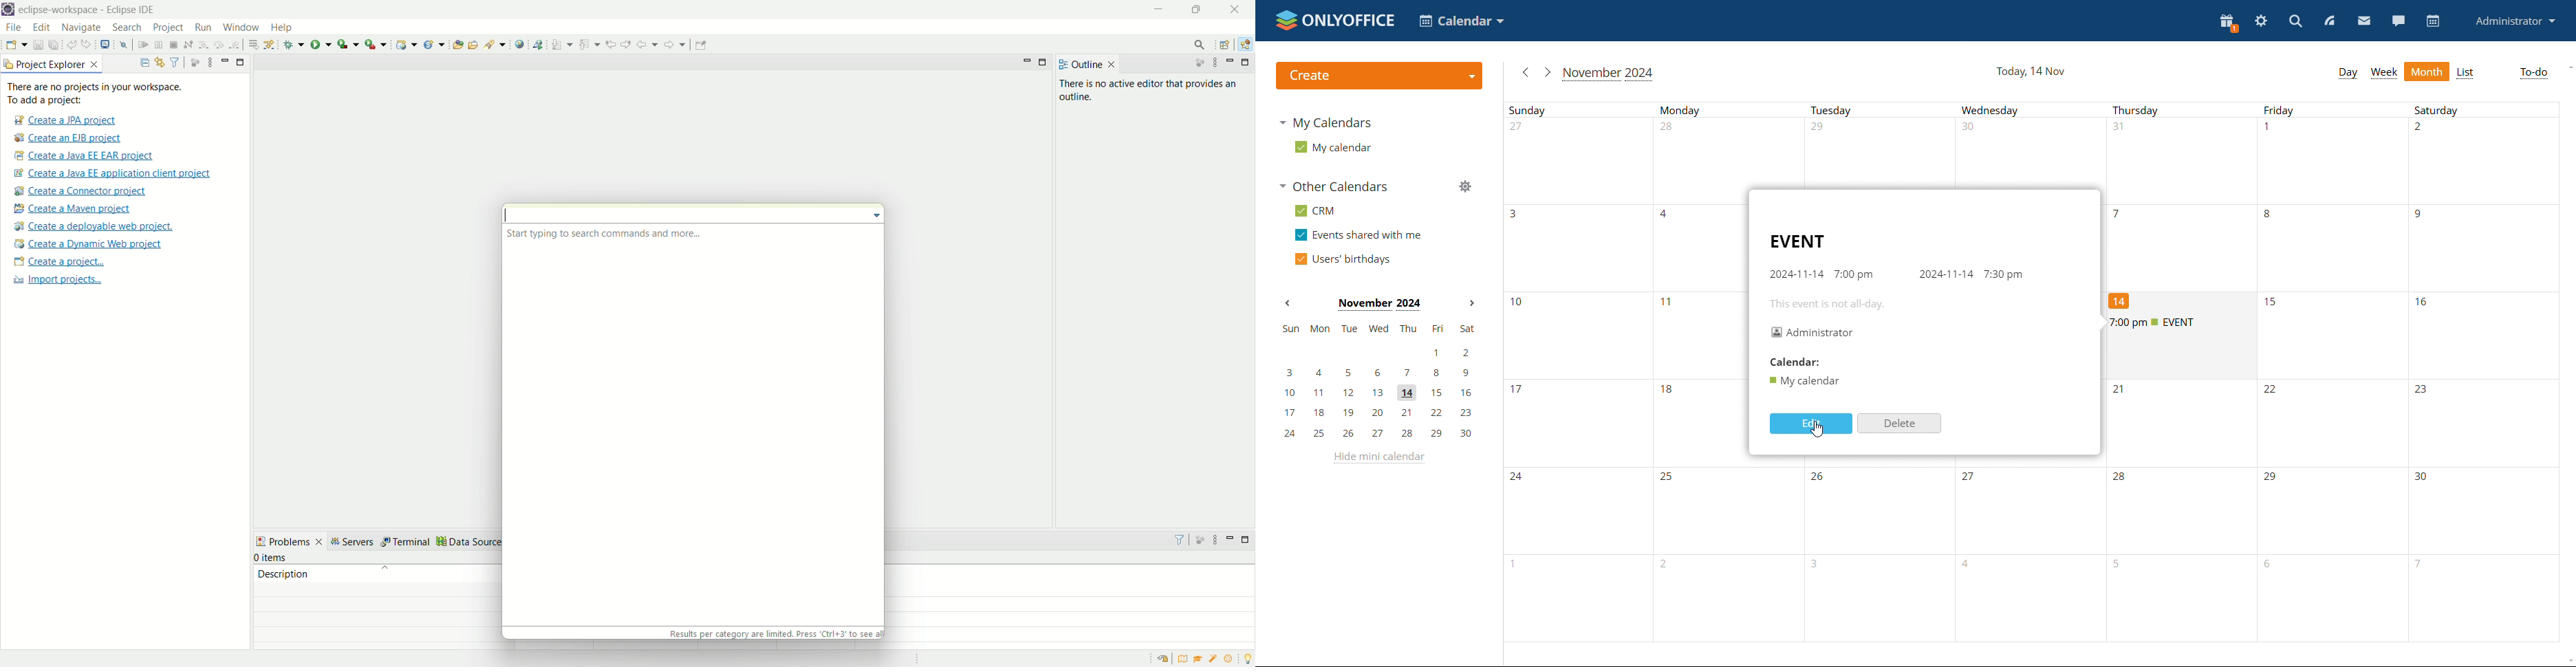 The image size is (2576, 672). I want to click on search, so click(1203, 44).